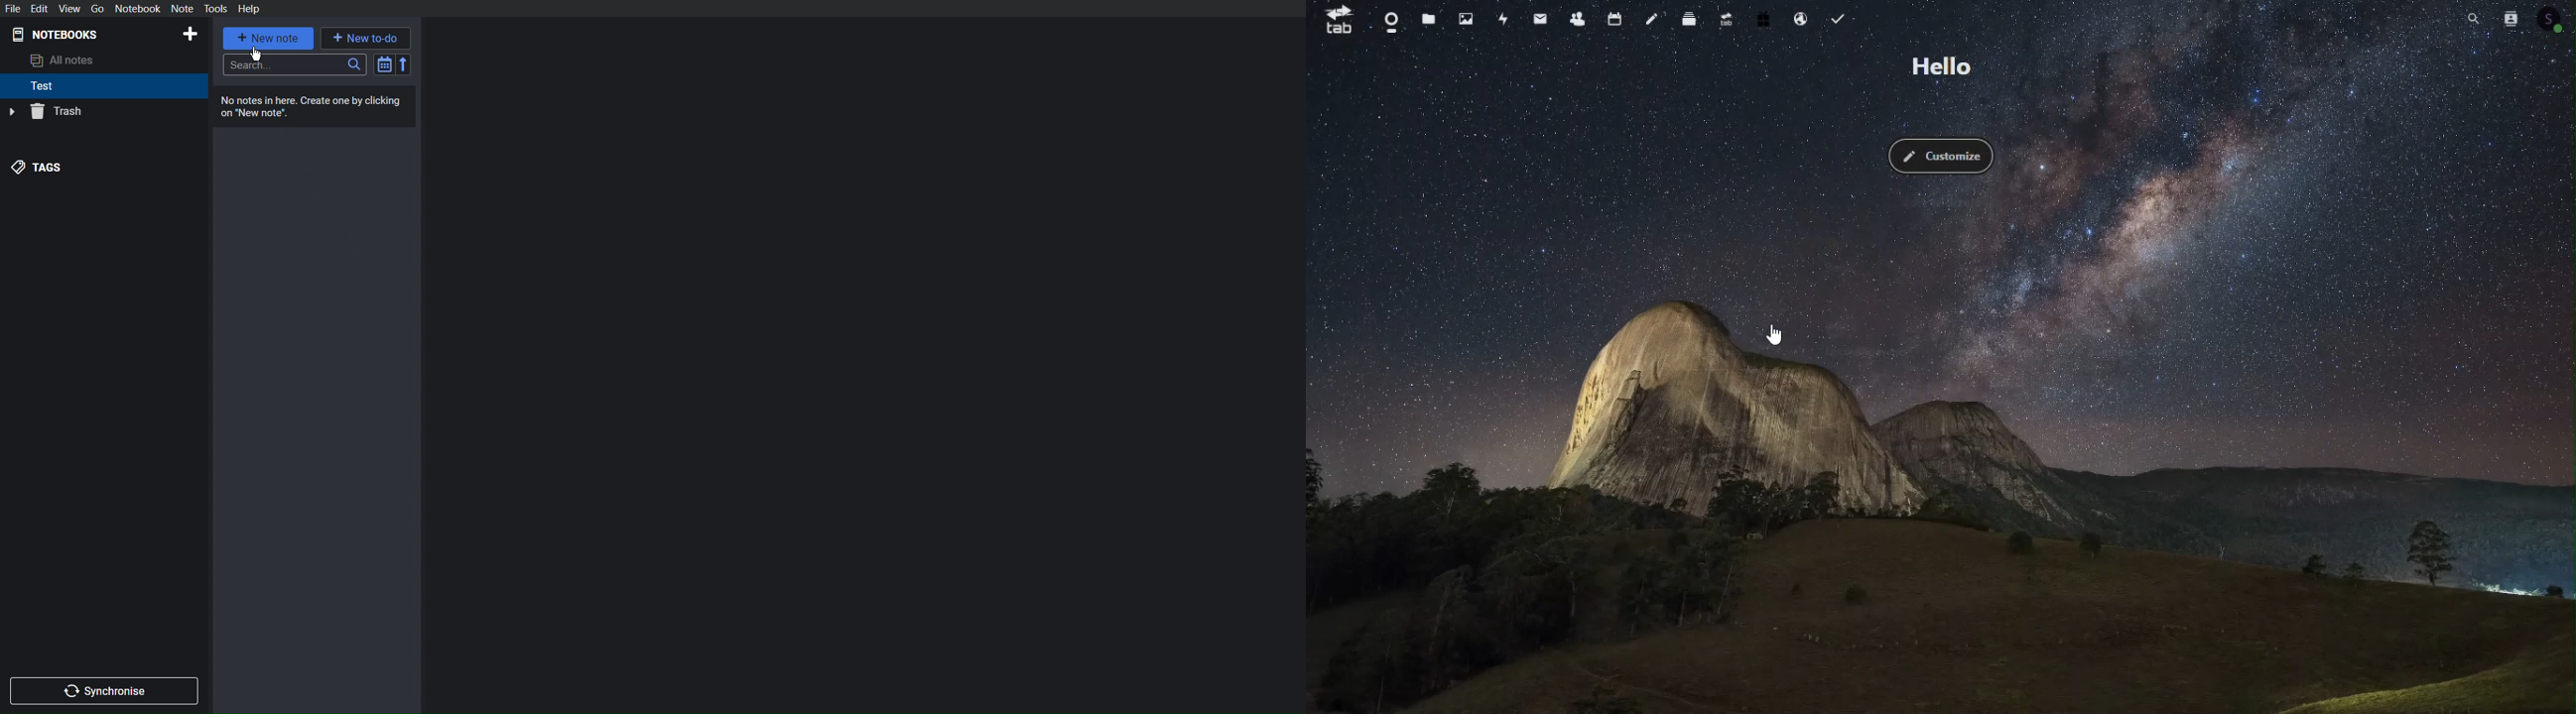 The width and height of the screenshot is (2576, 728). Describe the element at coordinates (314, 107) in the screenshot. I see `No notes in here. Create one by clicking on "New note"` at that location.